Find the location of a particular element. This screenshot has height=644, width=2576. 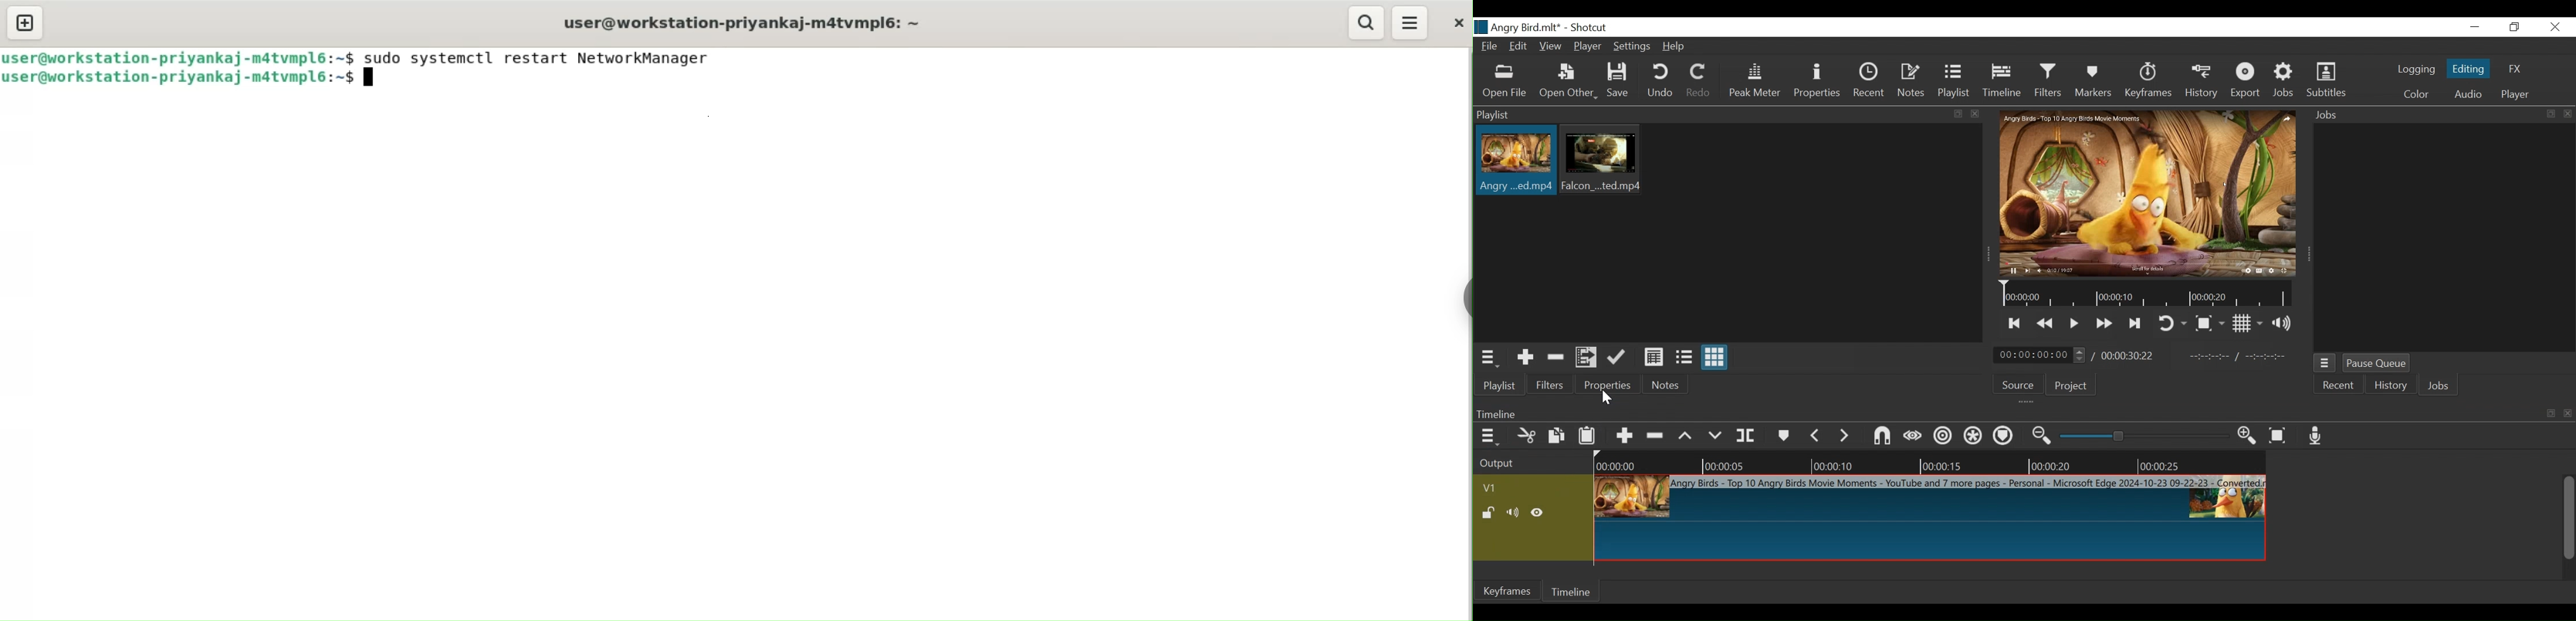

Add the Source to the playlist is located at coordinates (1524, 358).